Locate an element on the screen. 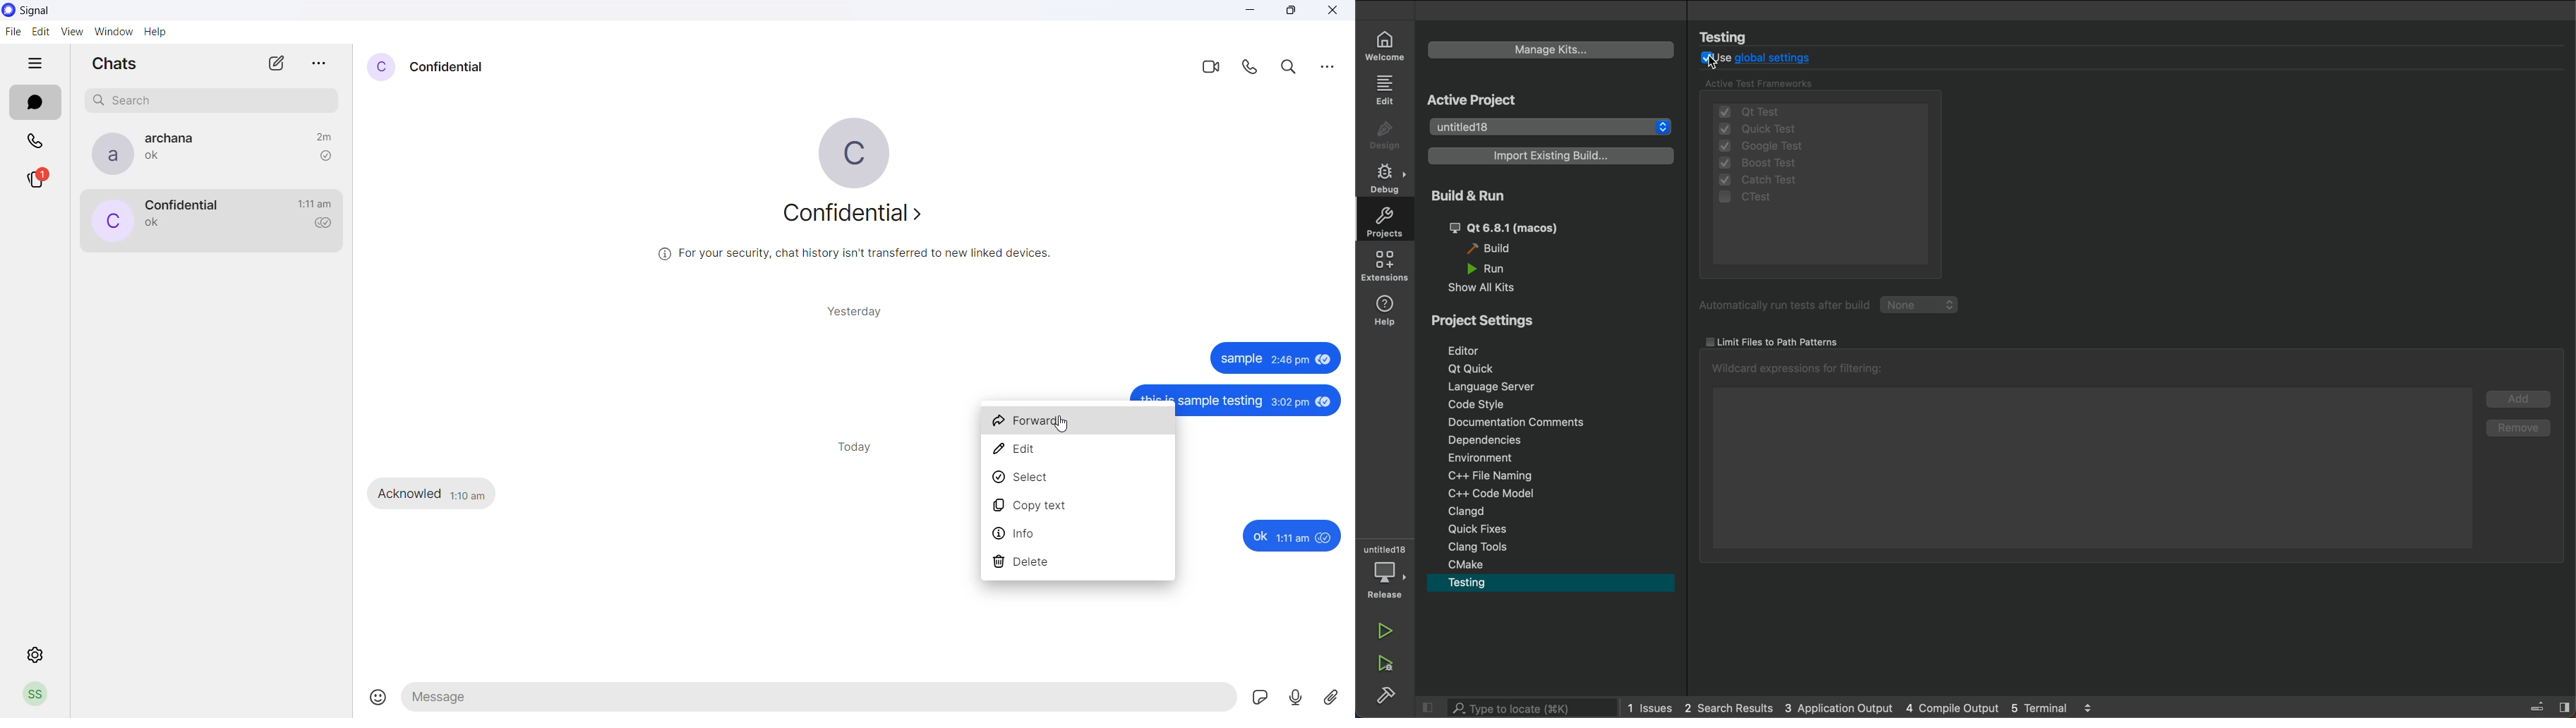 The width and height of the screenshot is (2576, 728). testing is located at coordinates (1551, 586).